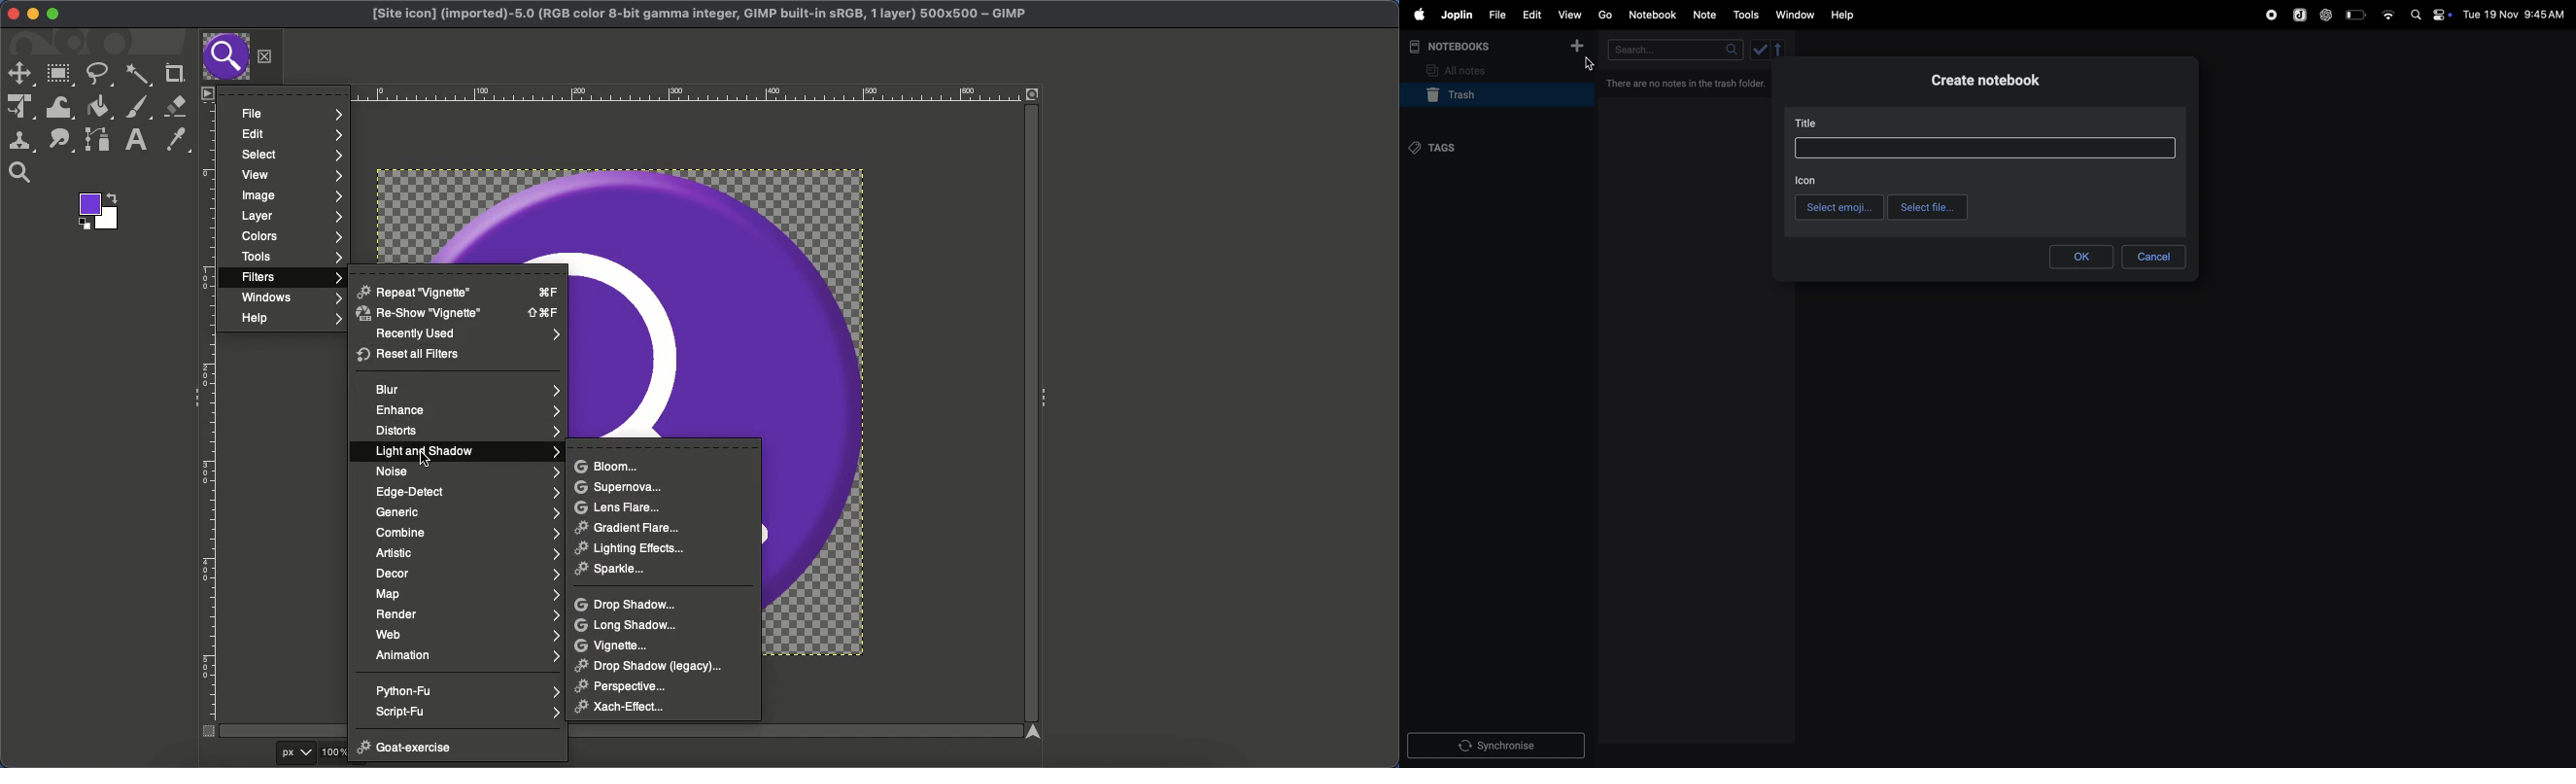 The image size is (2576, 784). What do you see at coordinates (2517, 14) in the screenshot?
I see `date and time` at bounding box center [2517, 14].